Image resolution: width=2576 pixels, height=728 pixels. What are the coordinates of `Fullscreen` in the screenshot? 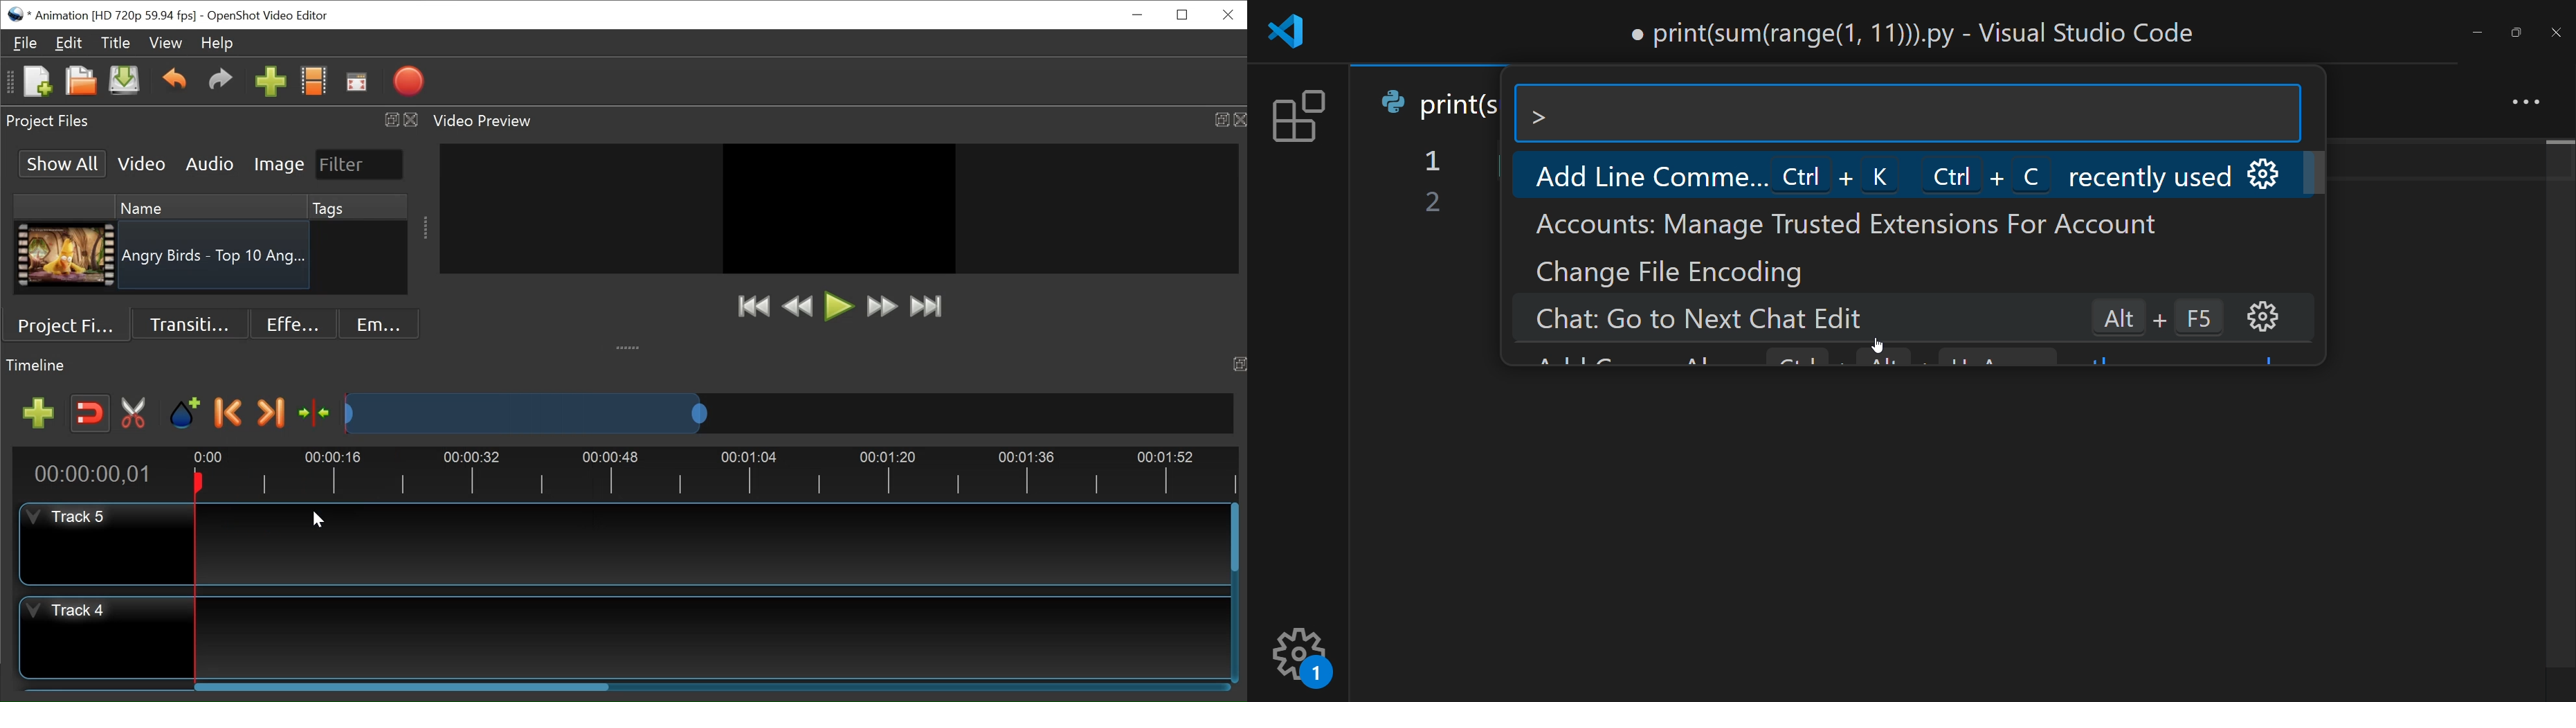 It's located at (358, 82).